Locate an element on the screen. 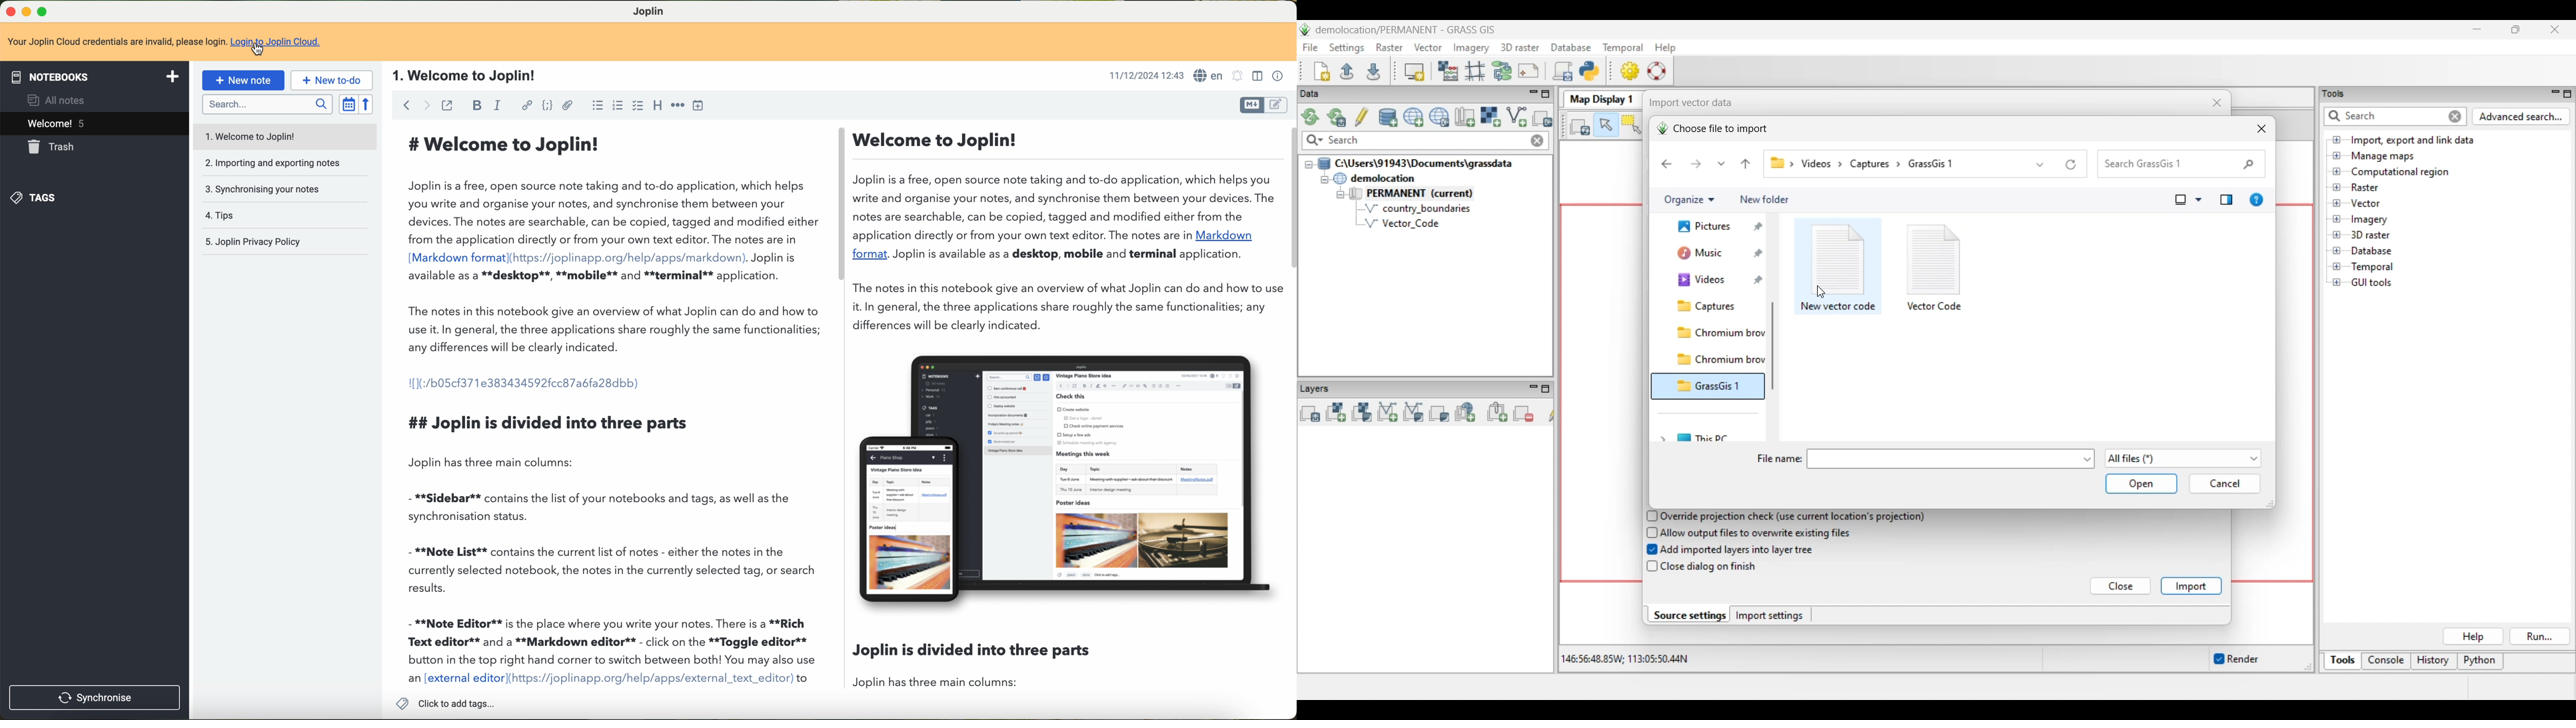 This screenshot has width=2576, height=728. scroll bar is located at coordinates (1289, 198).